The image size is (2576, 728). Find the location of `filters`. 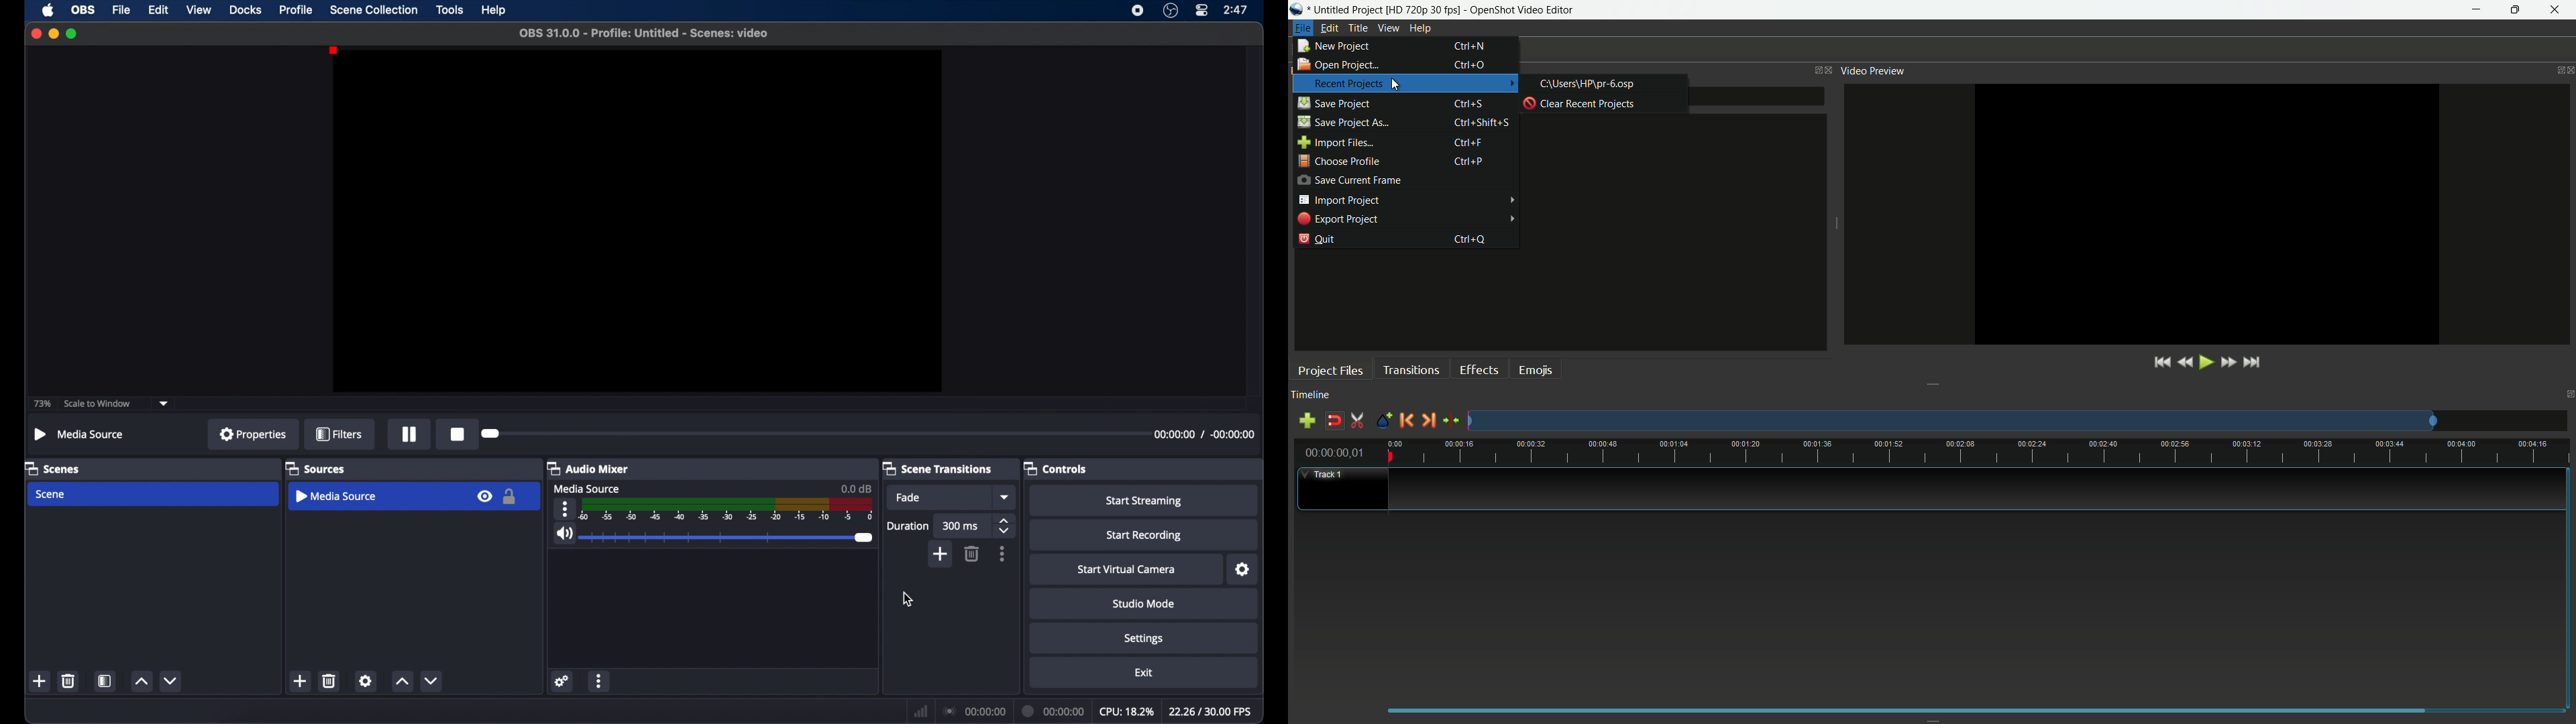

filters is located at coordinates (339, 434).